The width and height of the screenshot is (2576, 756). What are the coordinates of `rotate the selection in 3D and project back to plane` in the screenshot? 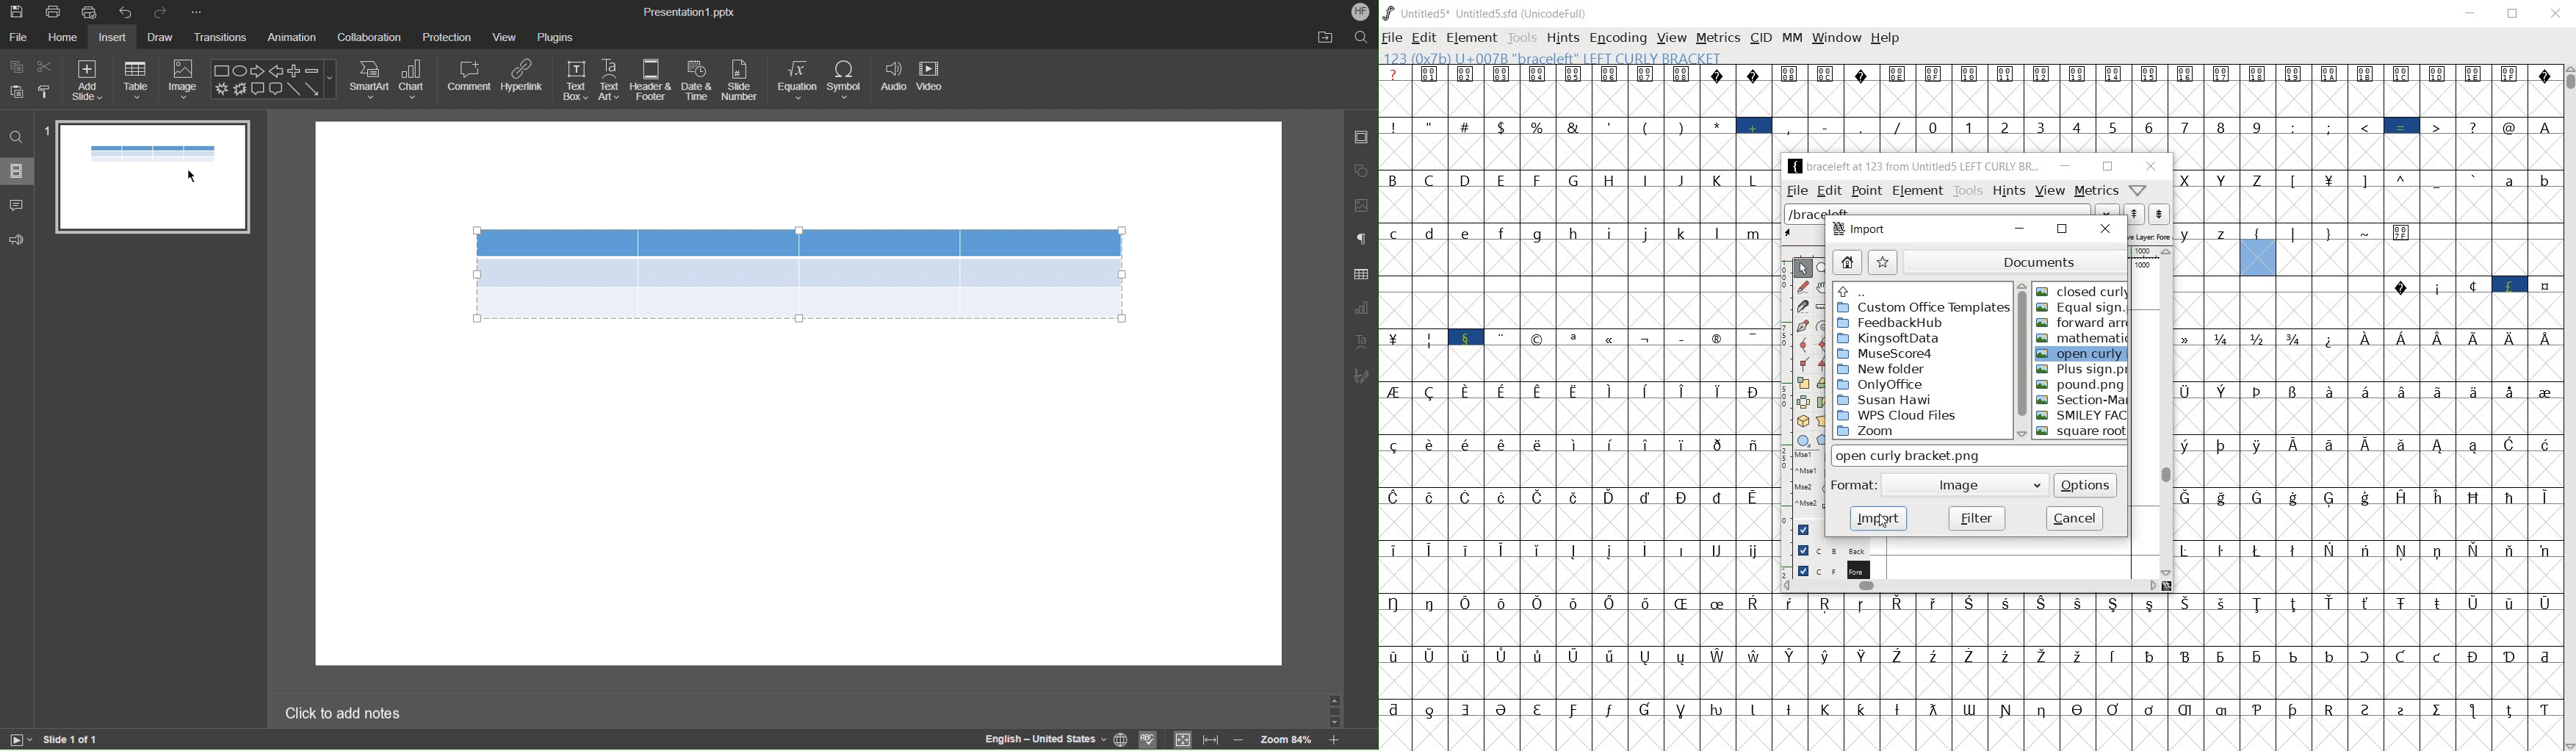 It's located at (1803, 423).